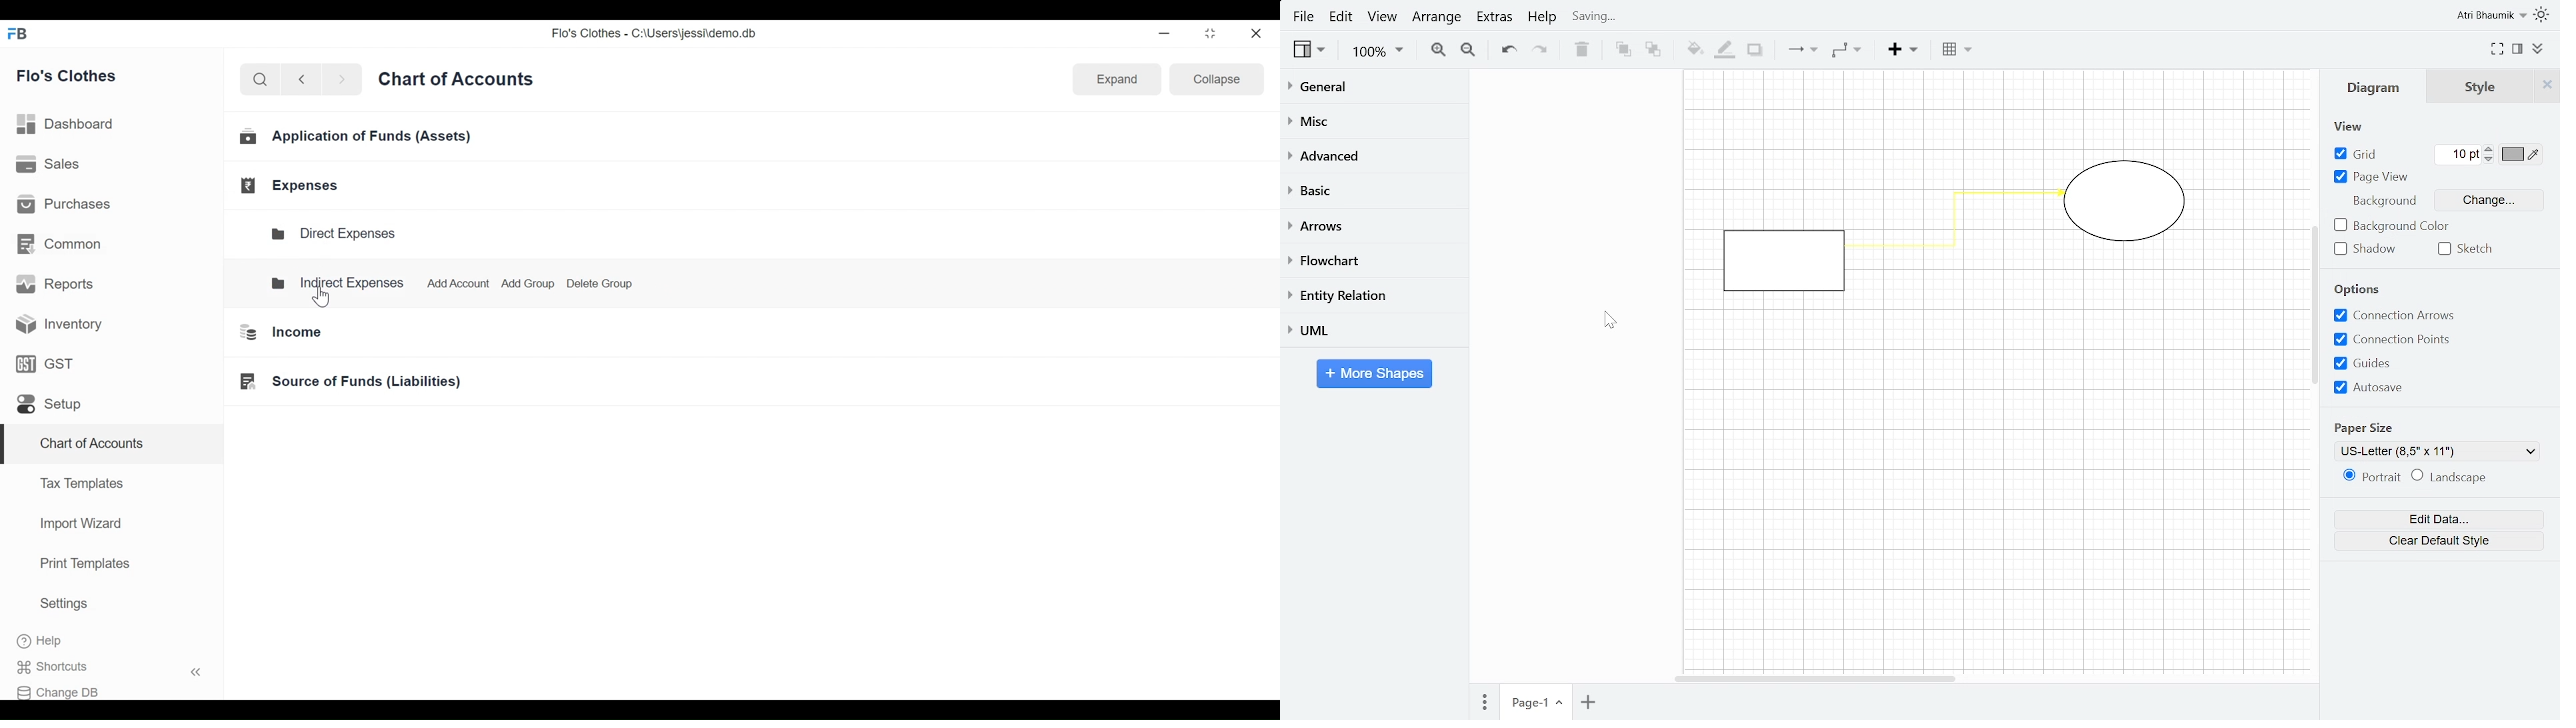  What do you see at coordinates (71, 124) in the screenshot?
I see `Dashboard` at bounding box center [71, 124].